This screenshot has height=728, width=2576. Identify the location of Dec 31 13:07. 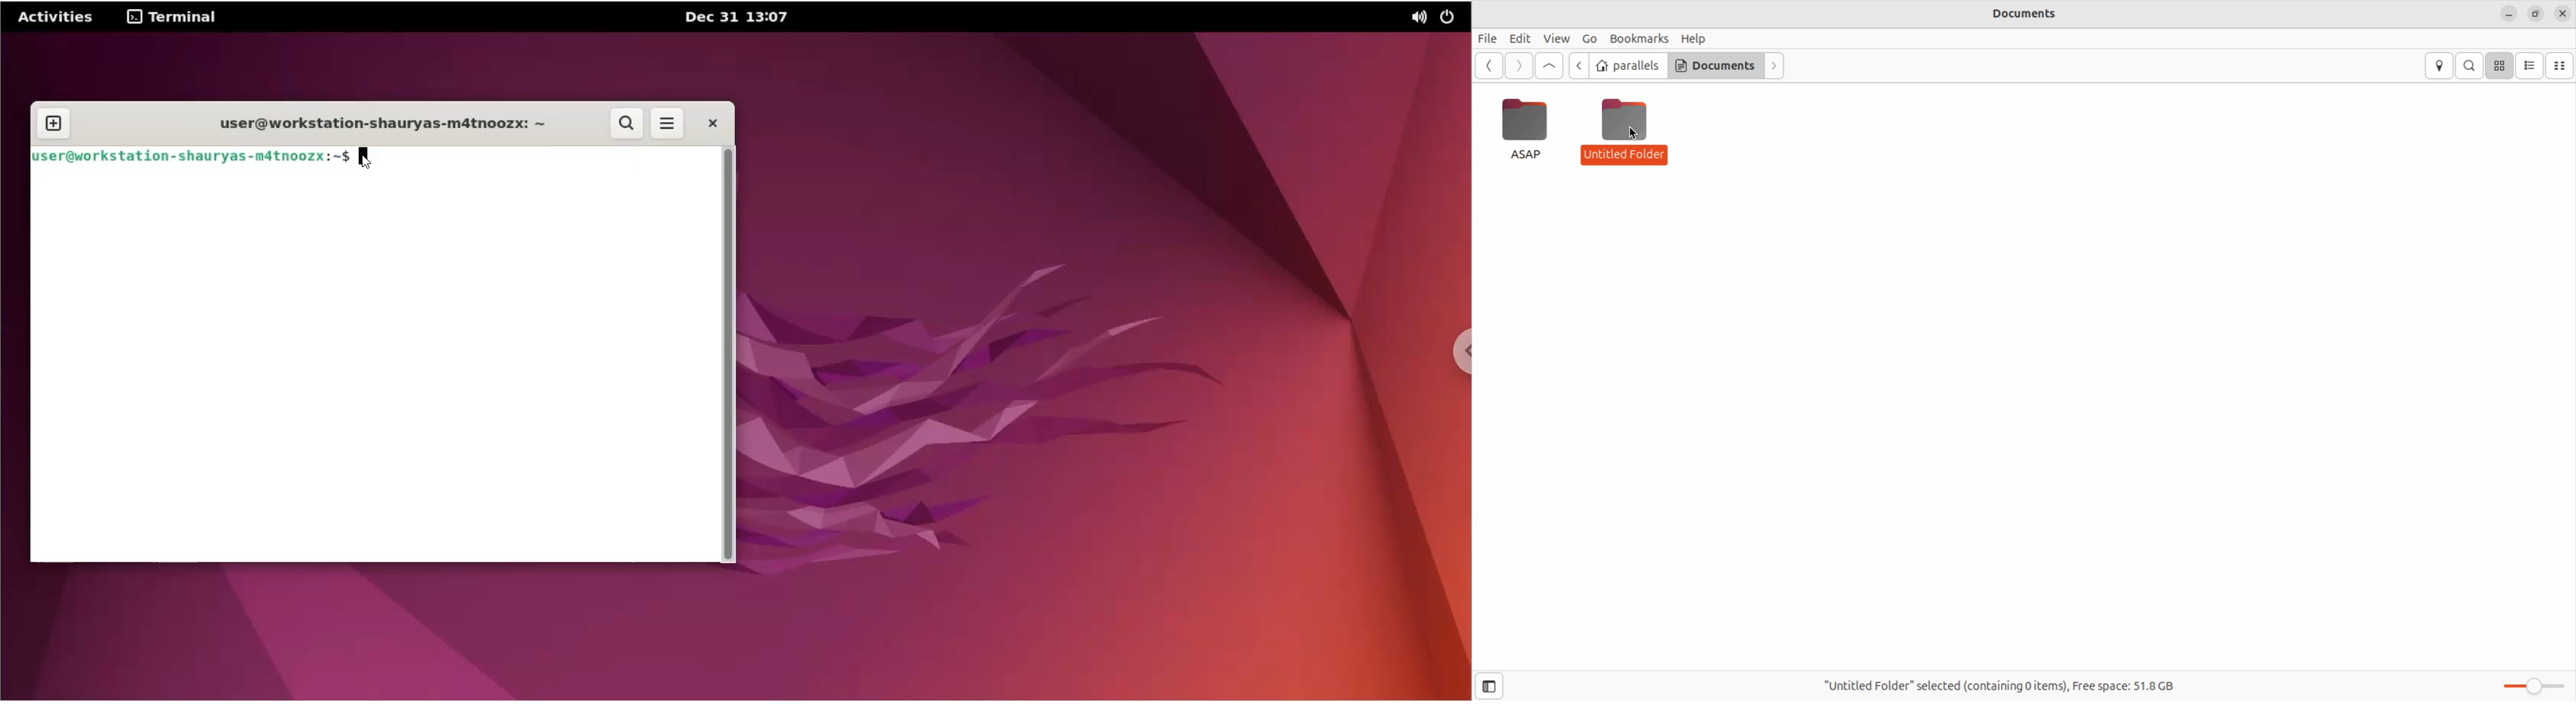
(743, 18).